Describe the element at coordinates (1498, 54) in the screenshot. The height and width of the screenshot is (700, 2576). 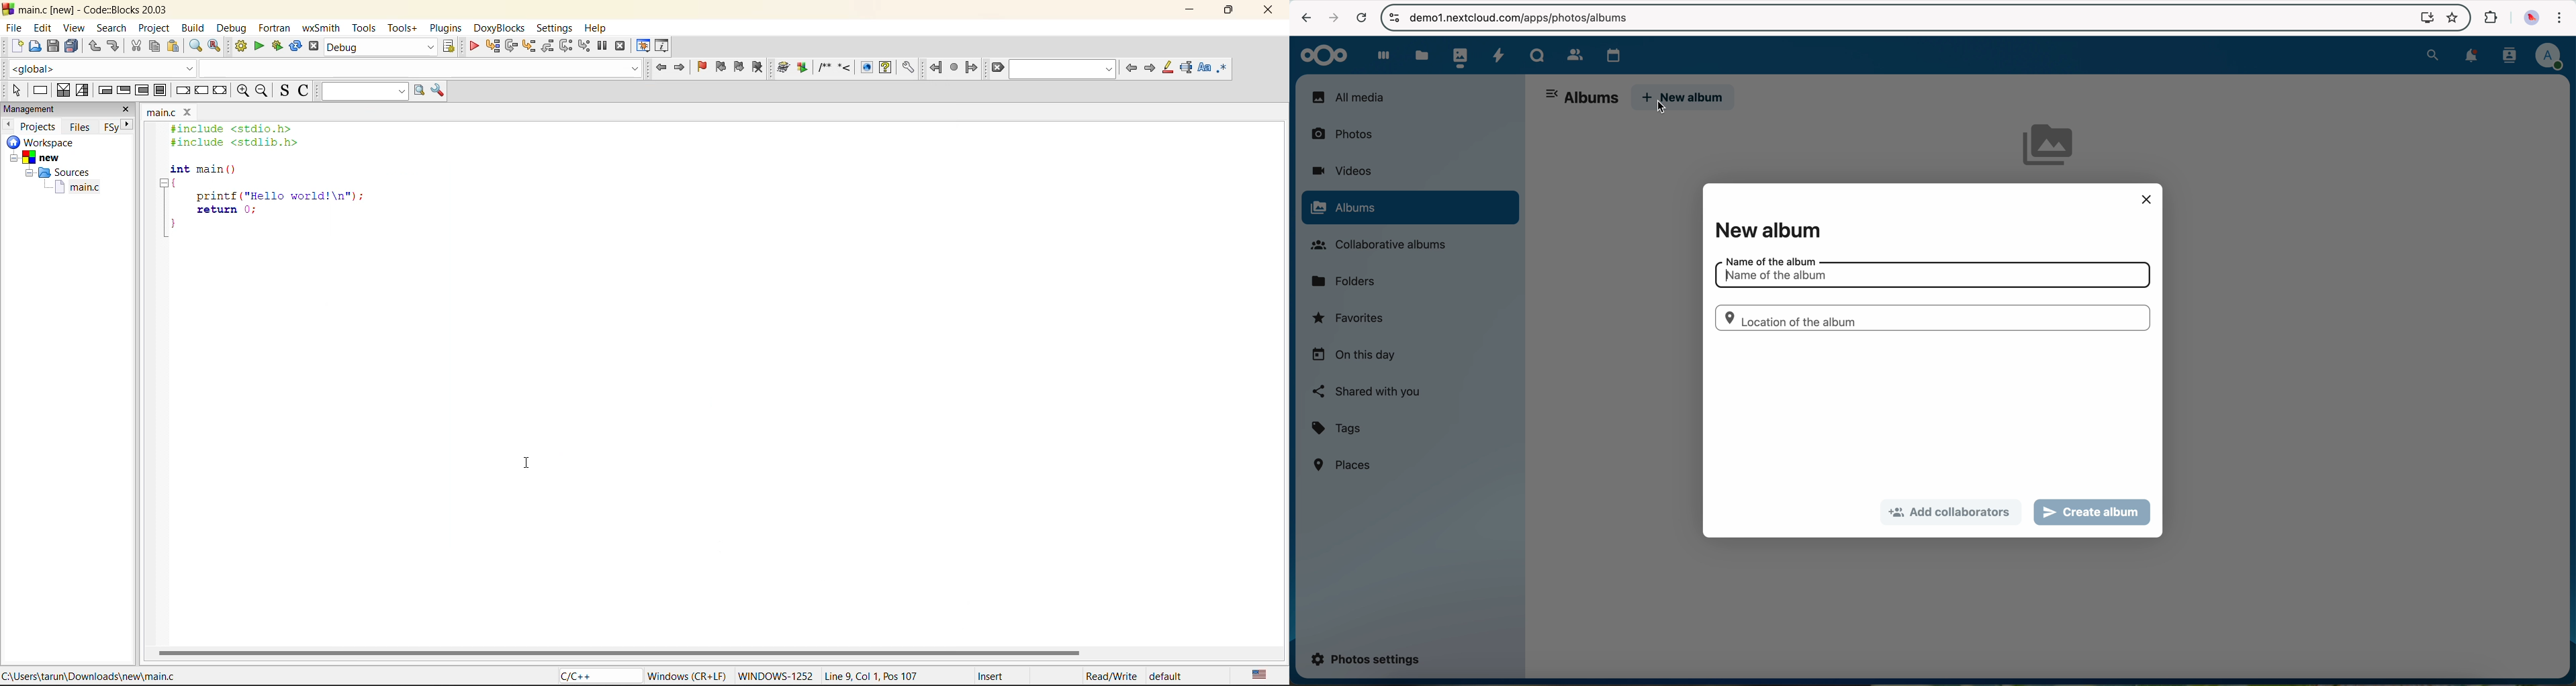
I see `activity` at that location.